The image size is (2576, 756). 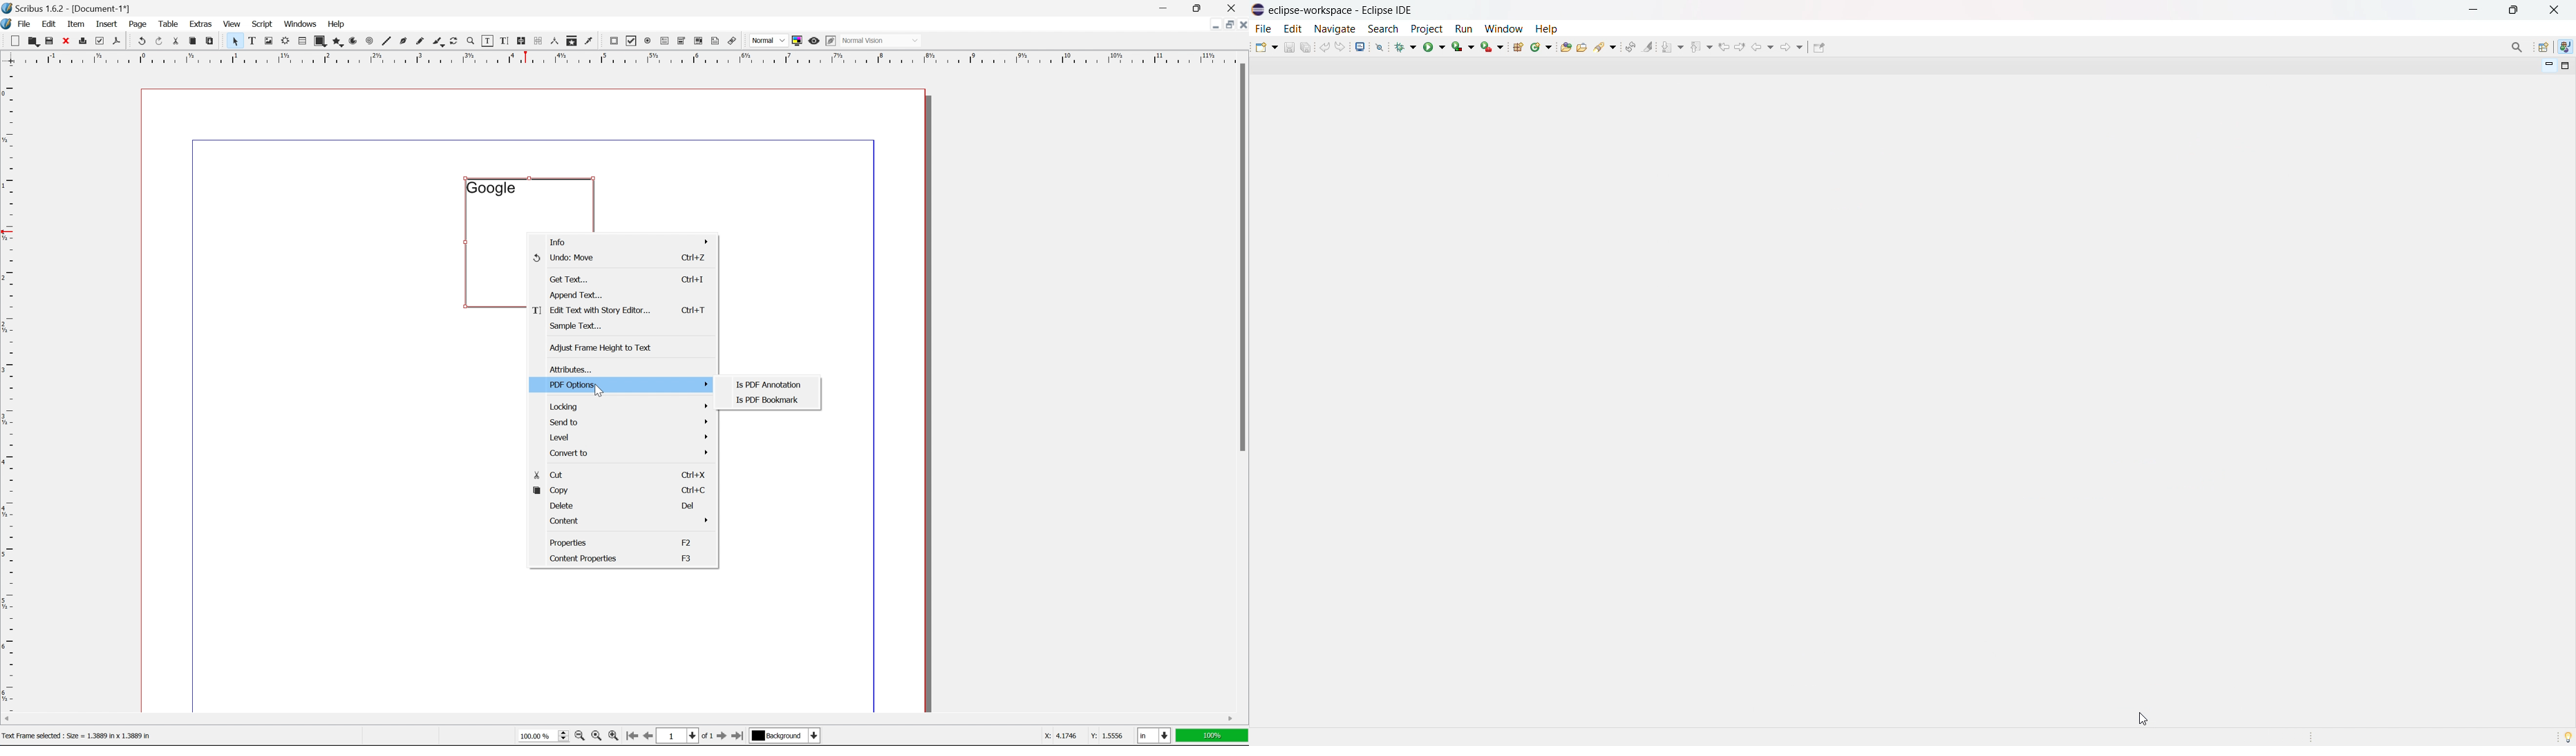 I want to click on eye dropper, so click(x=589, y=40).